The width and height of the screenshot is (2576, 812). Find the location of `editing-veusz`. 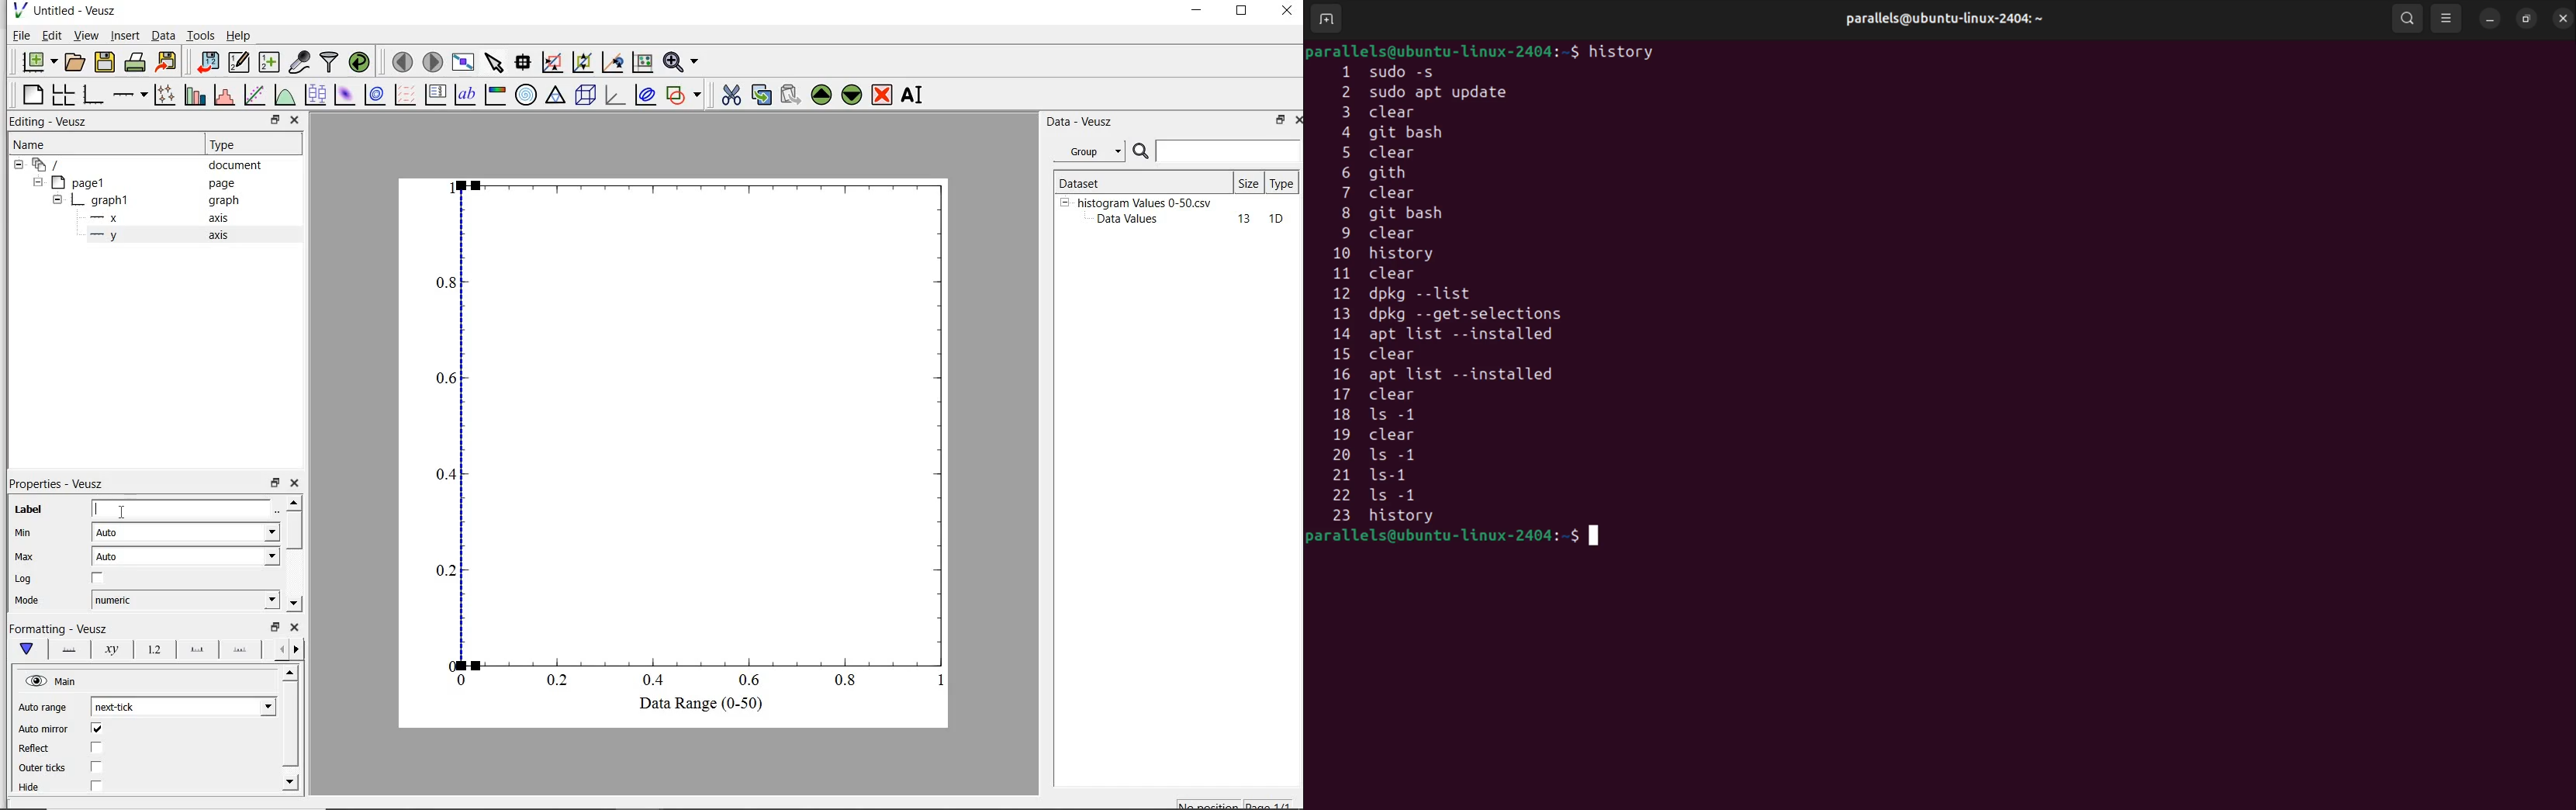

editing-veusz is located at coordinates (49, 122).